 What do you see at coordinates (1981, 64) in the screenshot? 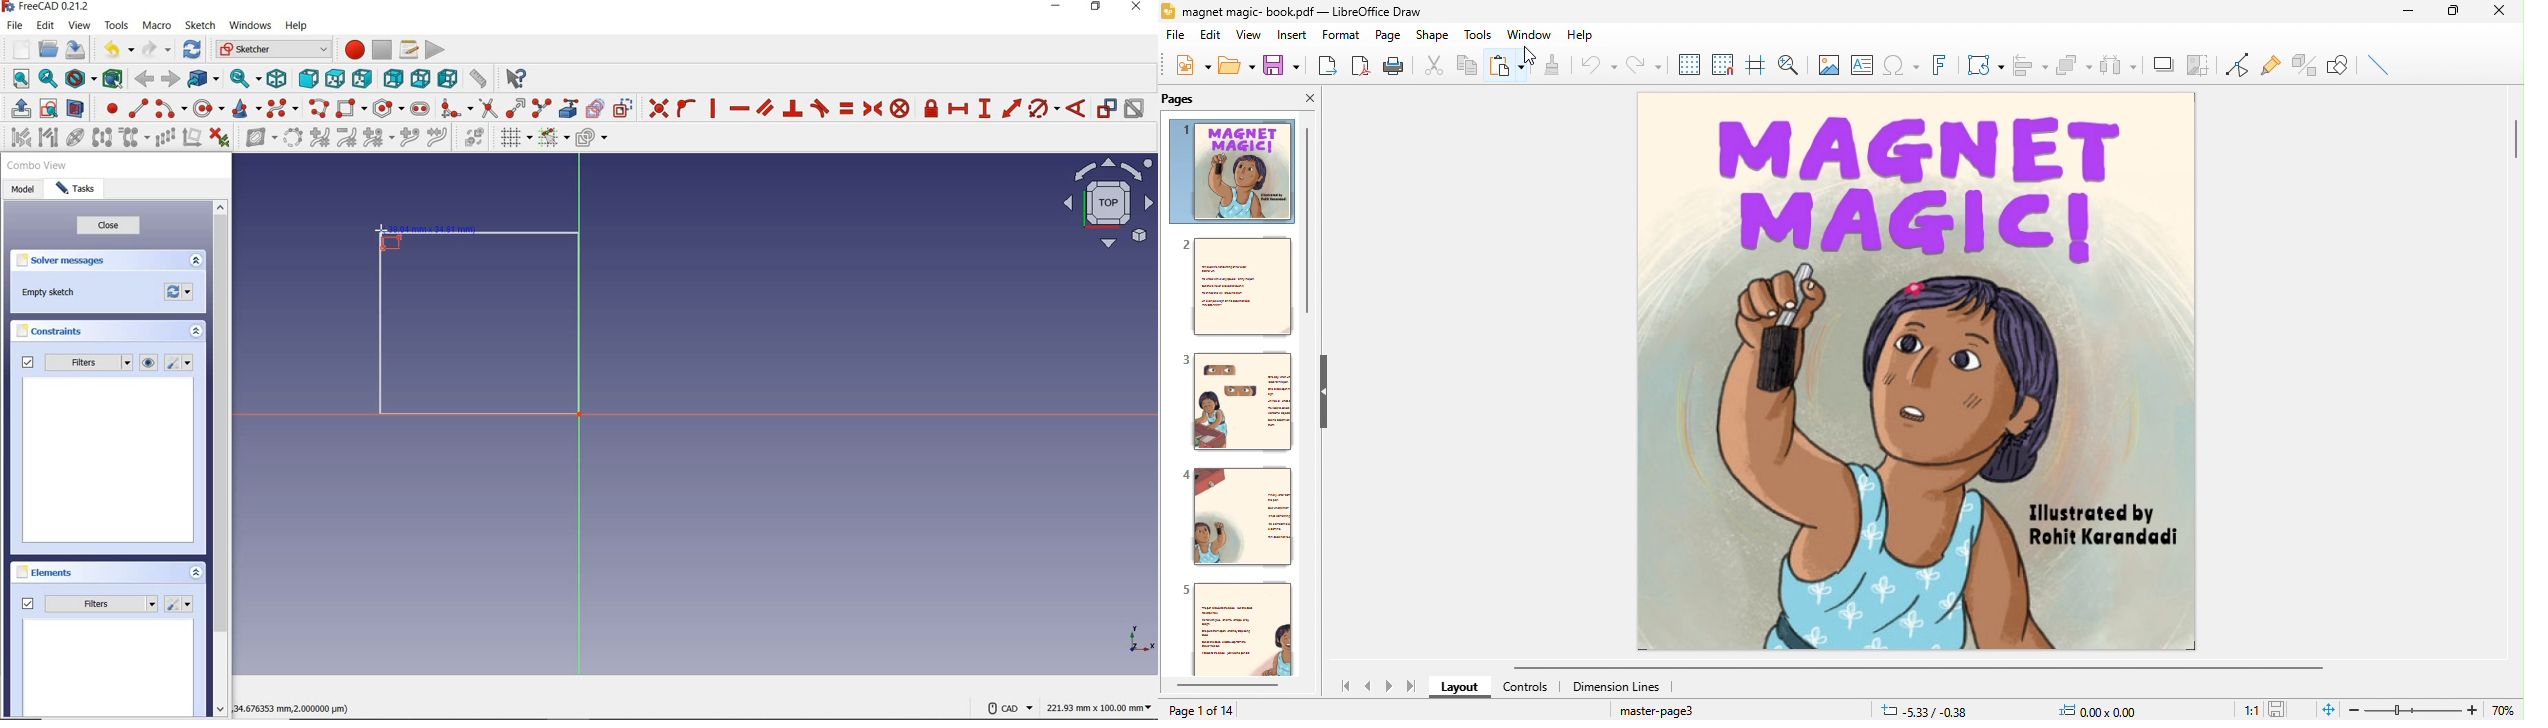
I see `transformation` at bounding box center [1981, 64].